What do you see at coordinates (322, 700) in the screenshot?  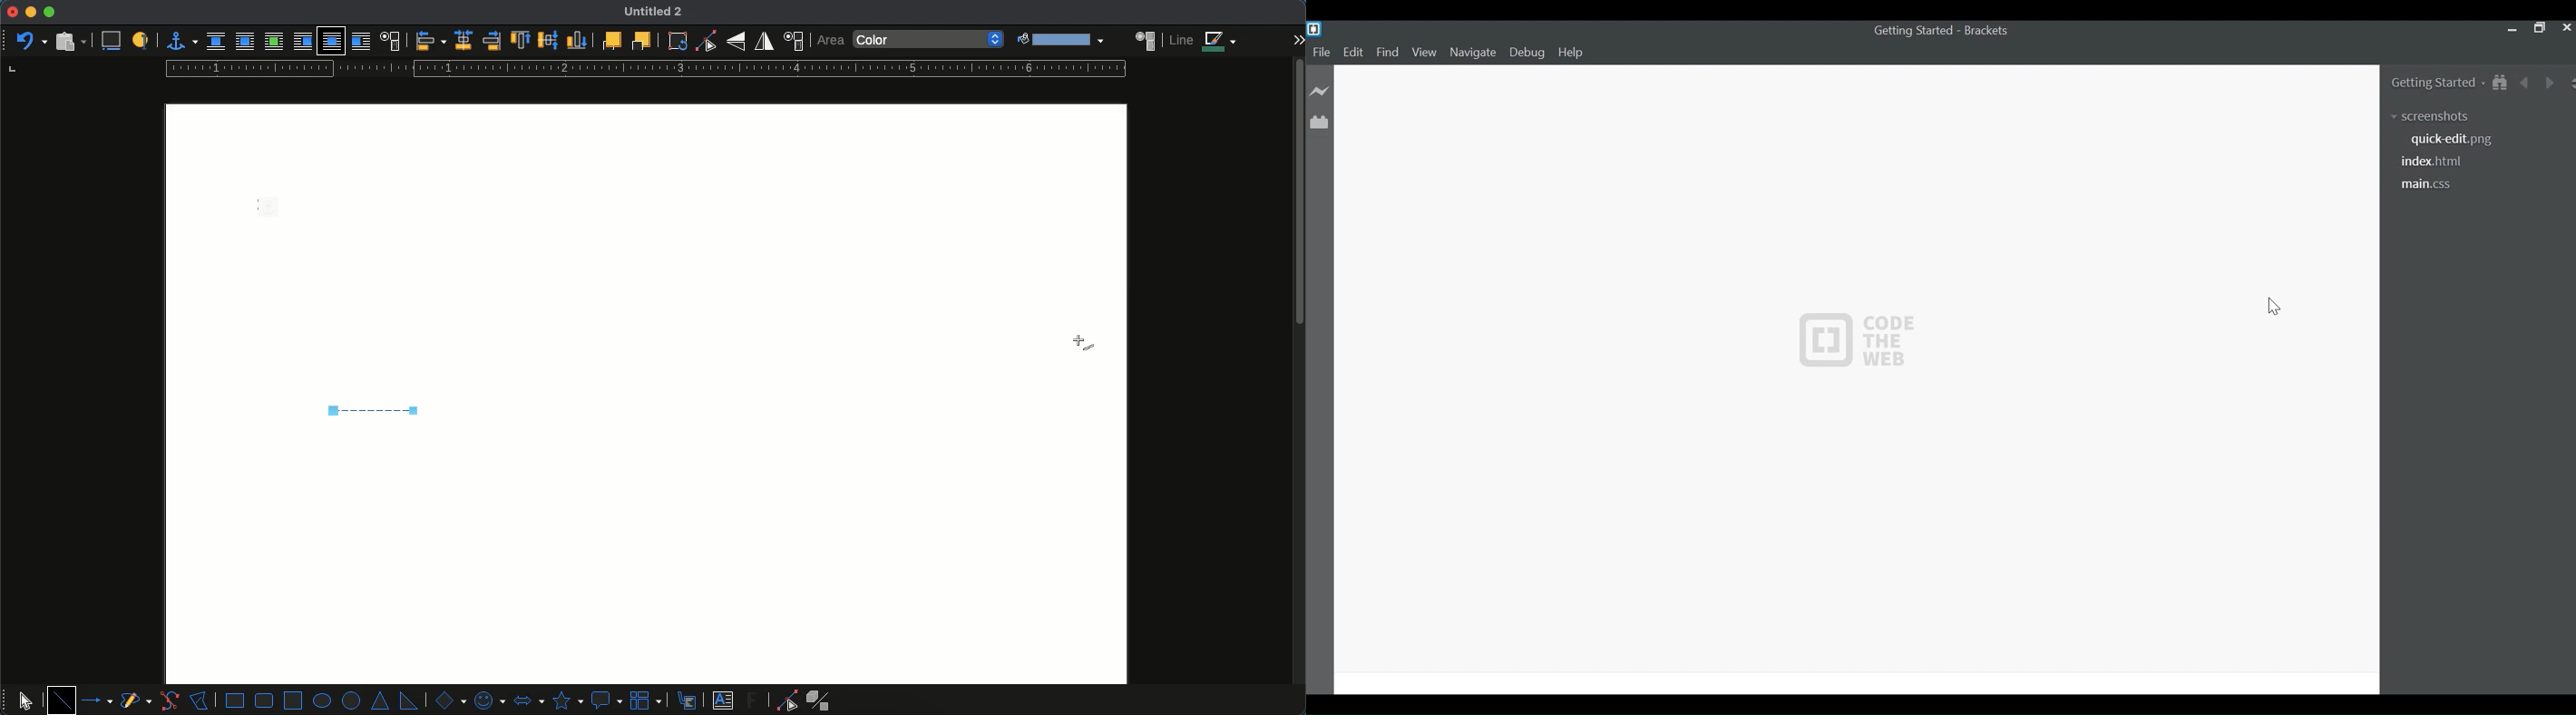 I see `ellipse` at bounding box center [322, 700].